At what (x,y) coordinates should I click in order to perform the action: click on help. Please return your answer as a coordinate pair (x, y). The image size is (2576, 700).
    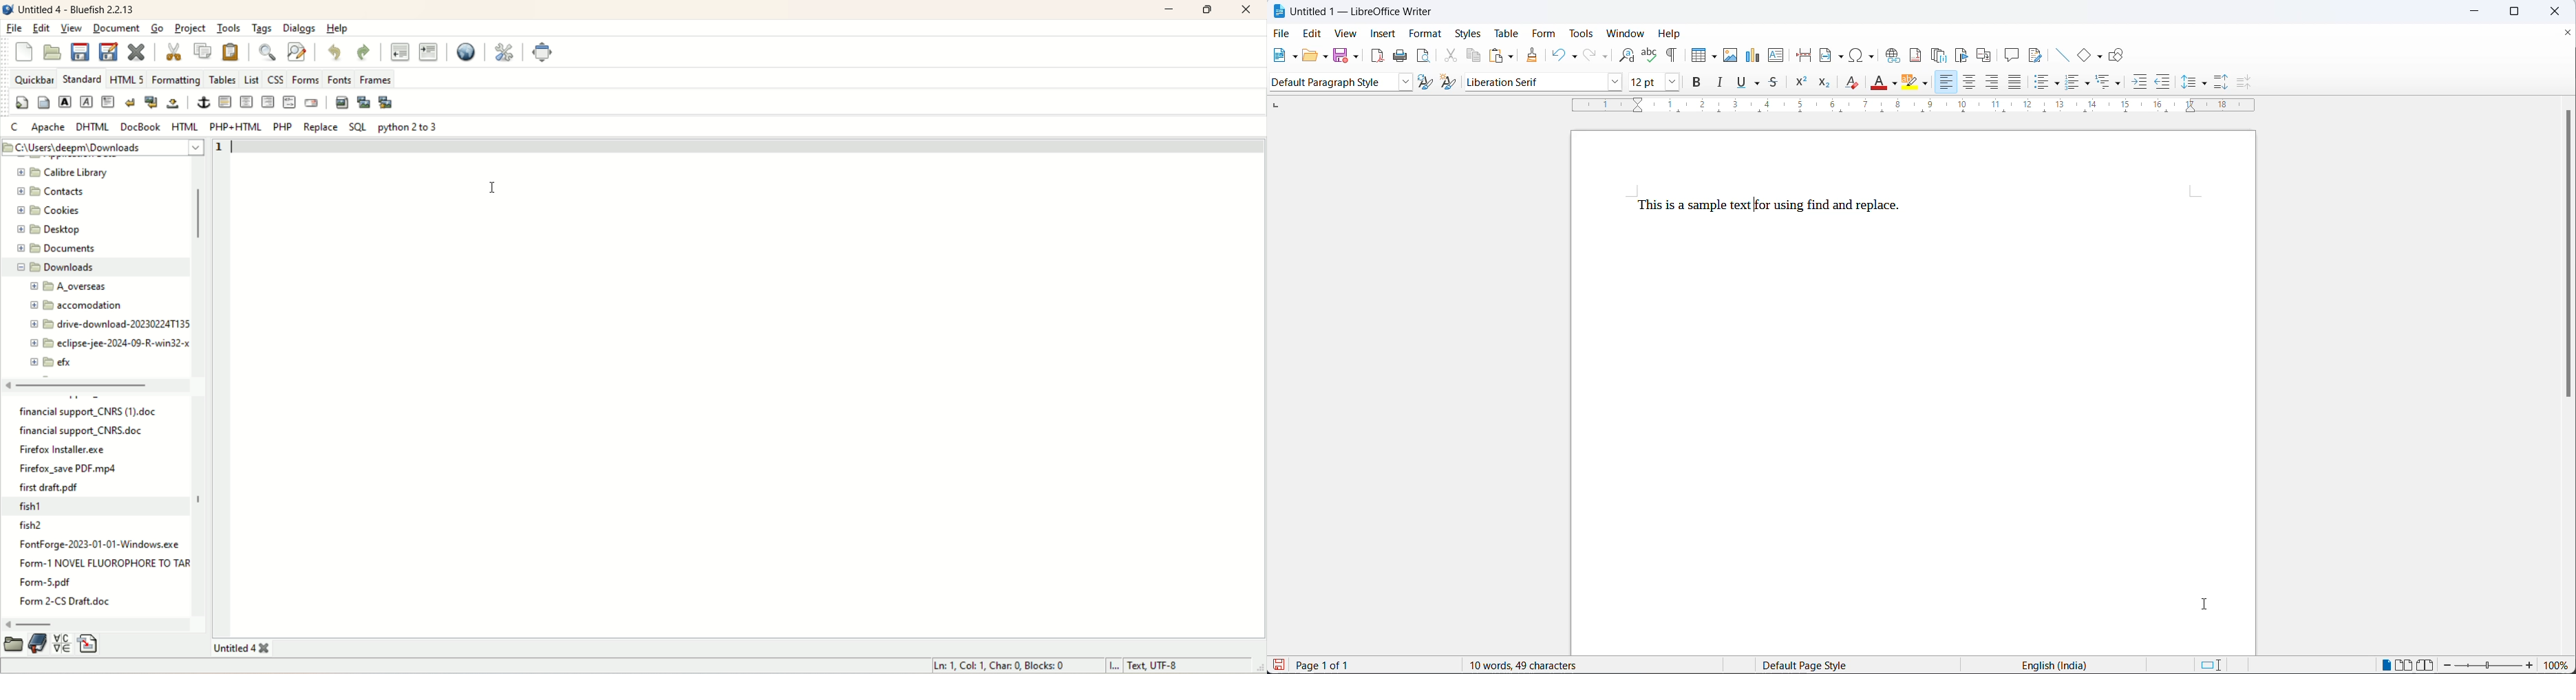
    Looking at the image, I should click on (337, 29).